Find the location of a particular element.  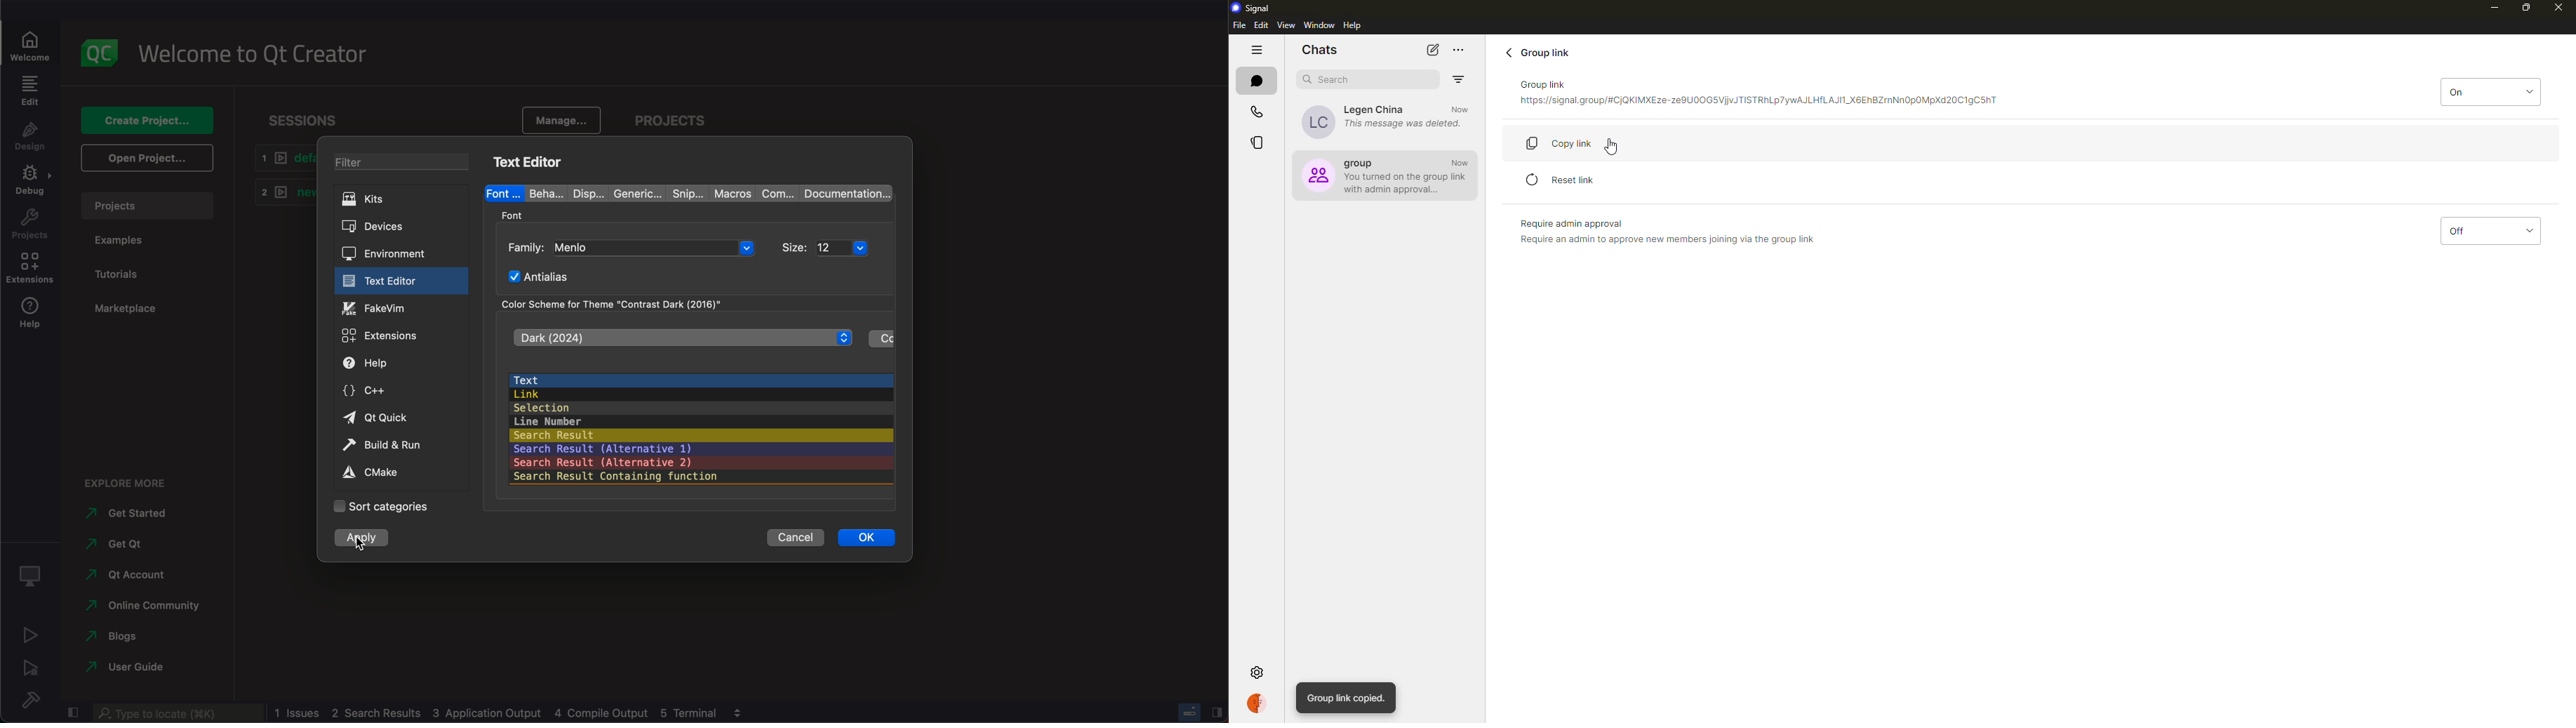

edit is located at coordinates (1261, 25).